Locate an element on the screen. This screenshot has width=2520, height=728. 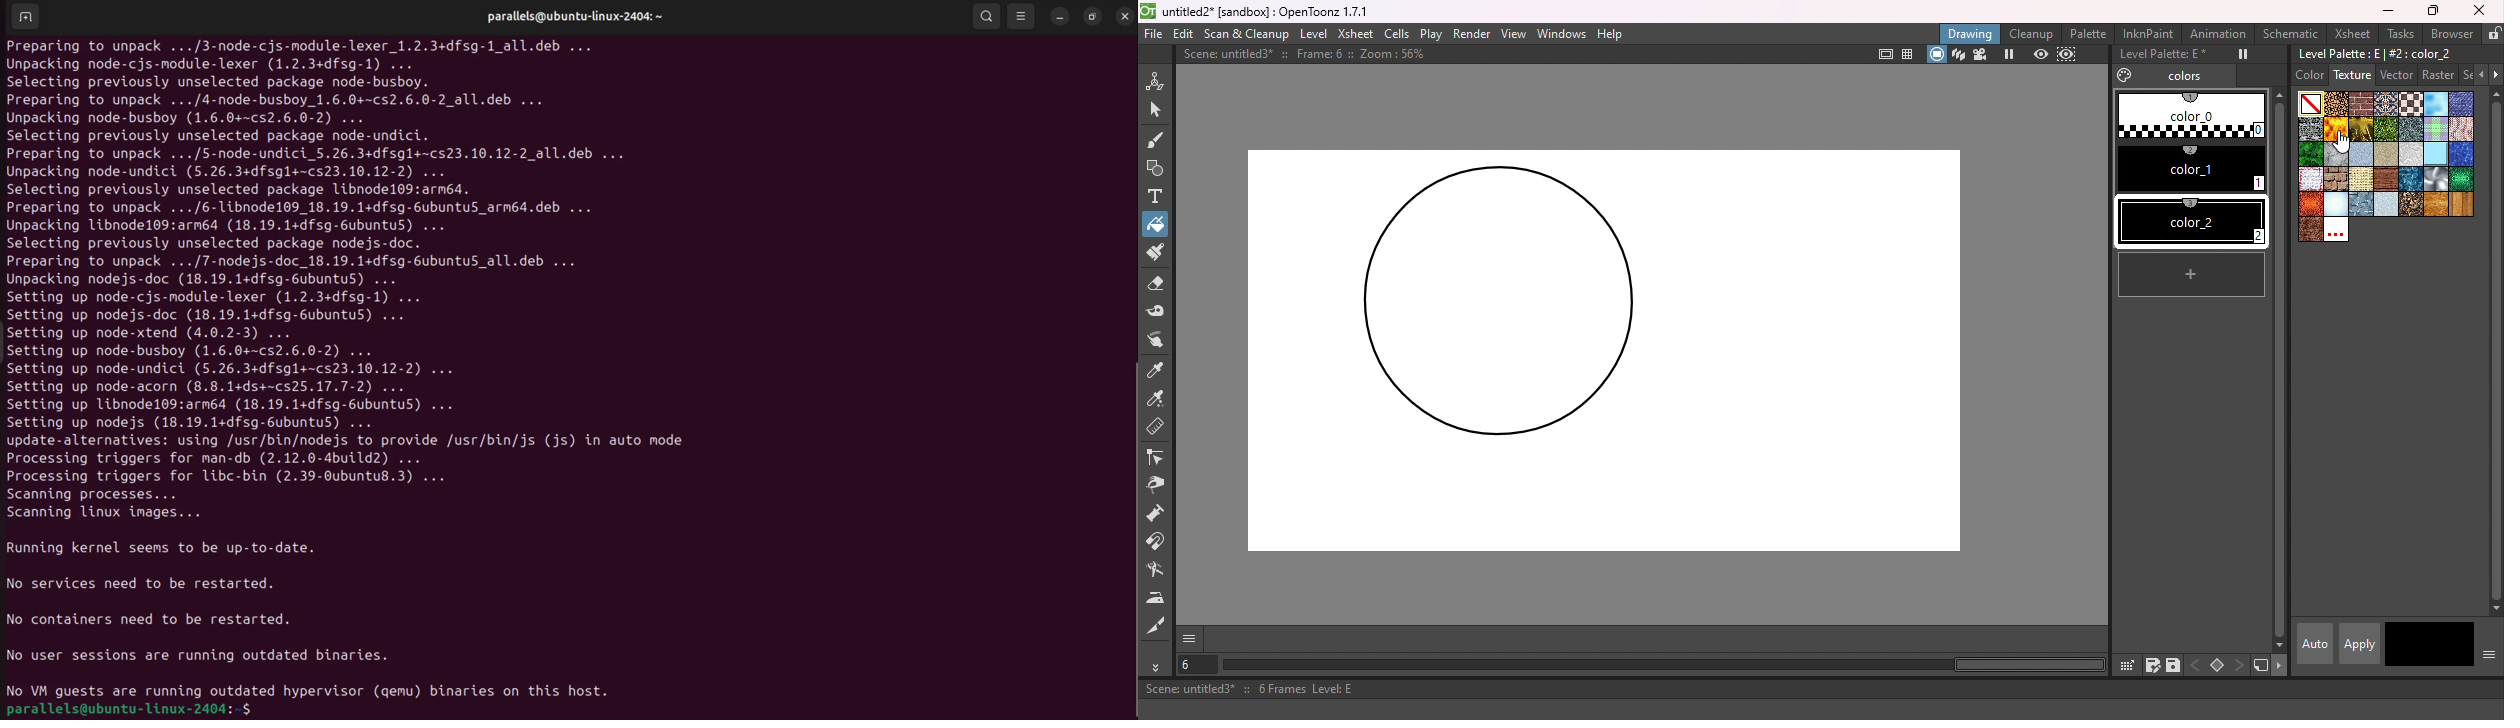
next  is located at coordinates (2281, 668).